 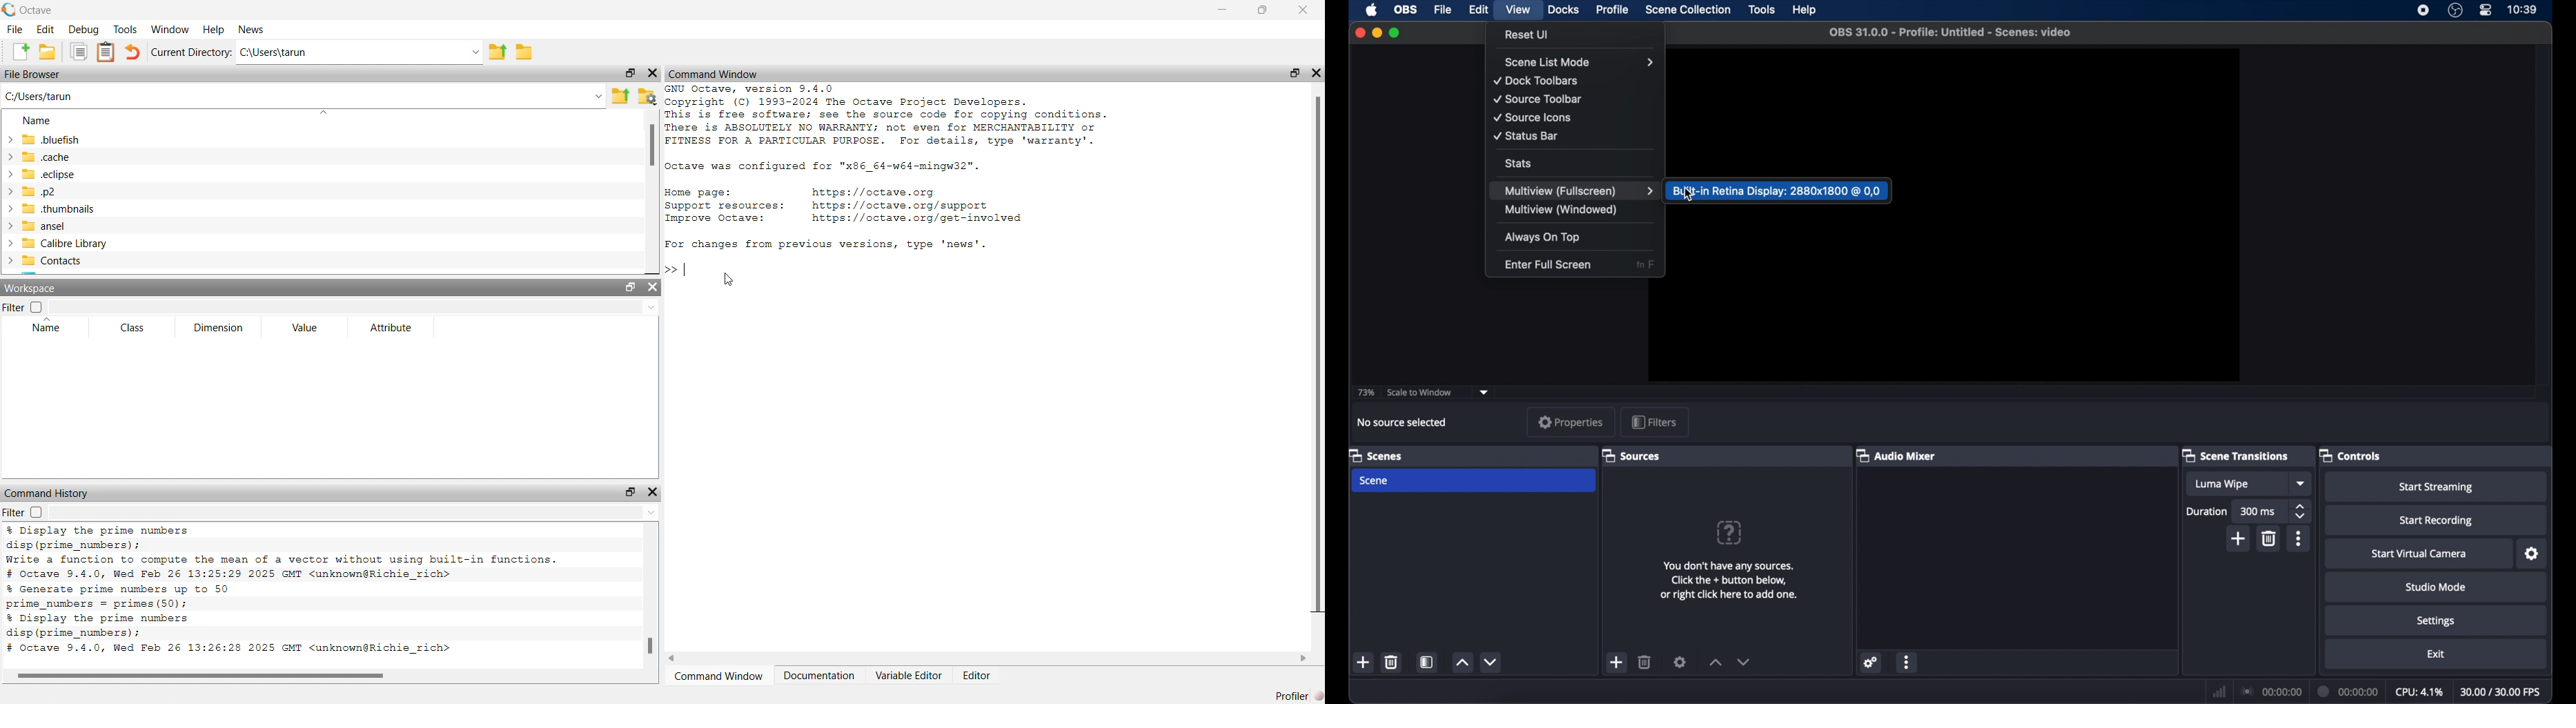 I want to click on exit, so click(x=2435, y=654).